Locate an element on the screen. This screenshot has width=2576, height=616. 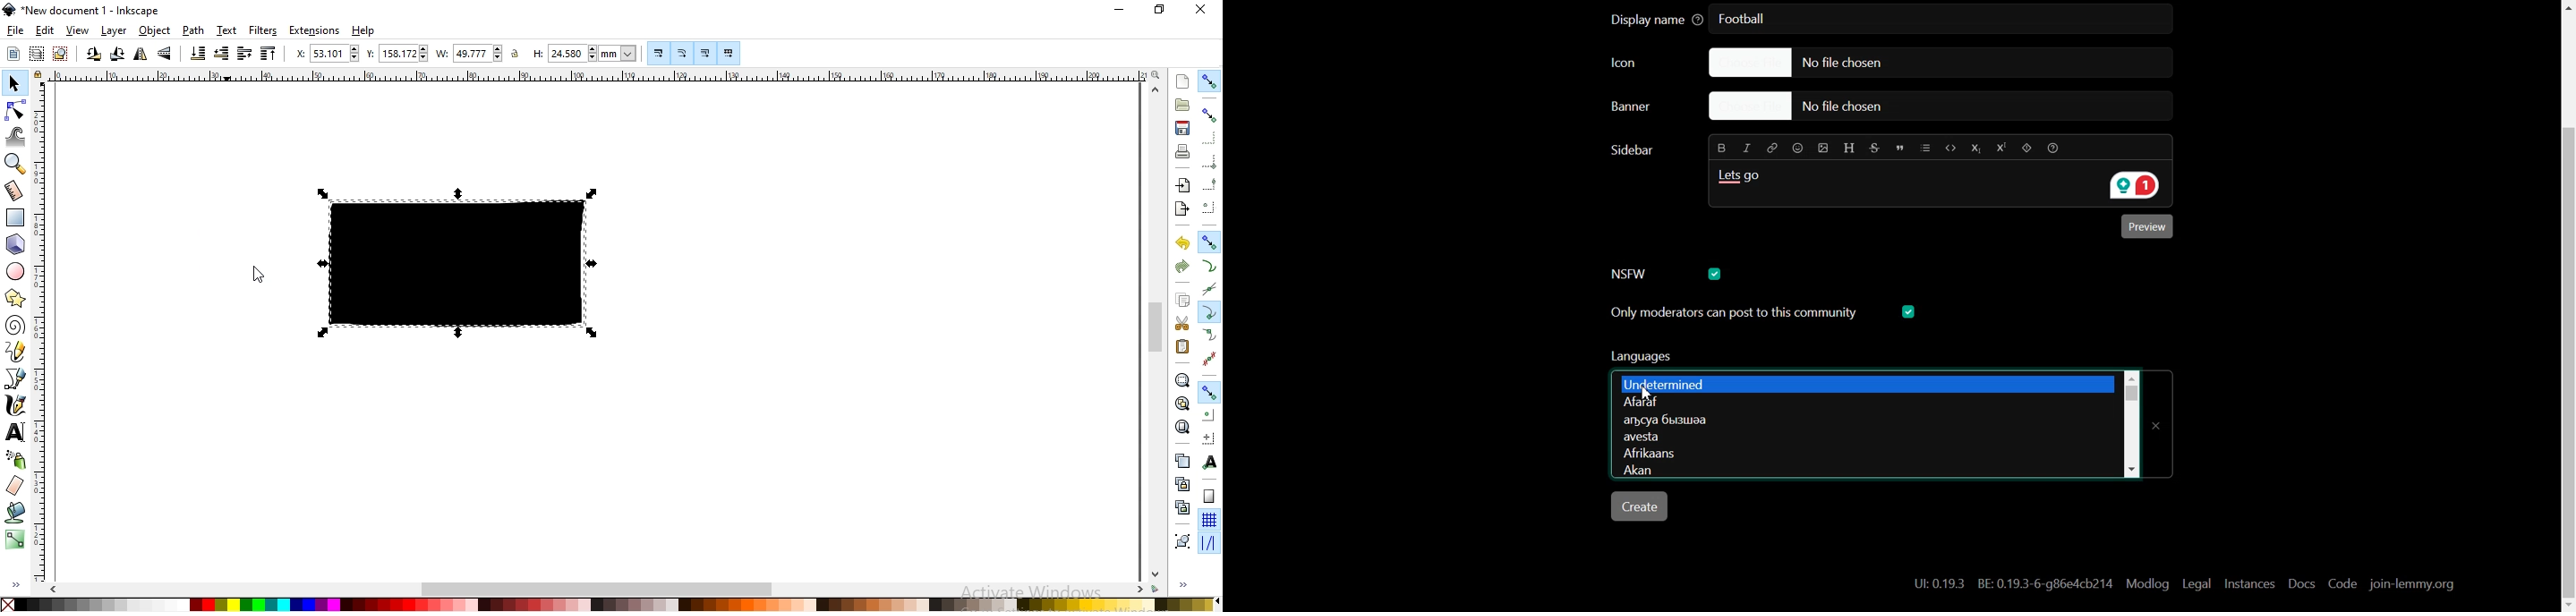
create and edit gradients  is located at coordinates (16, 538).